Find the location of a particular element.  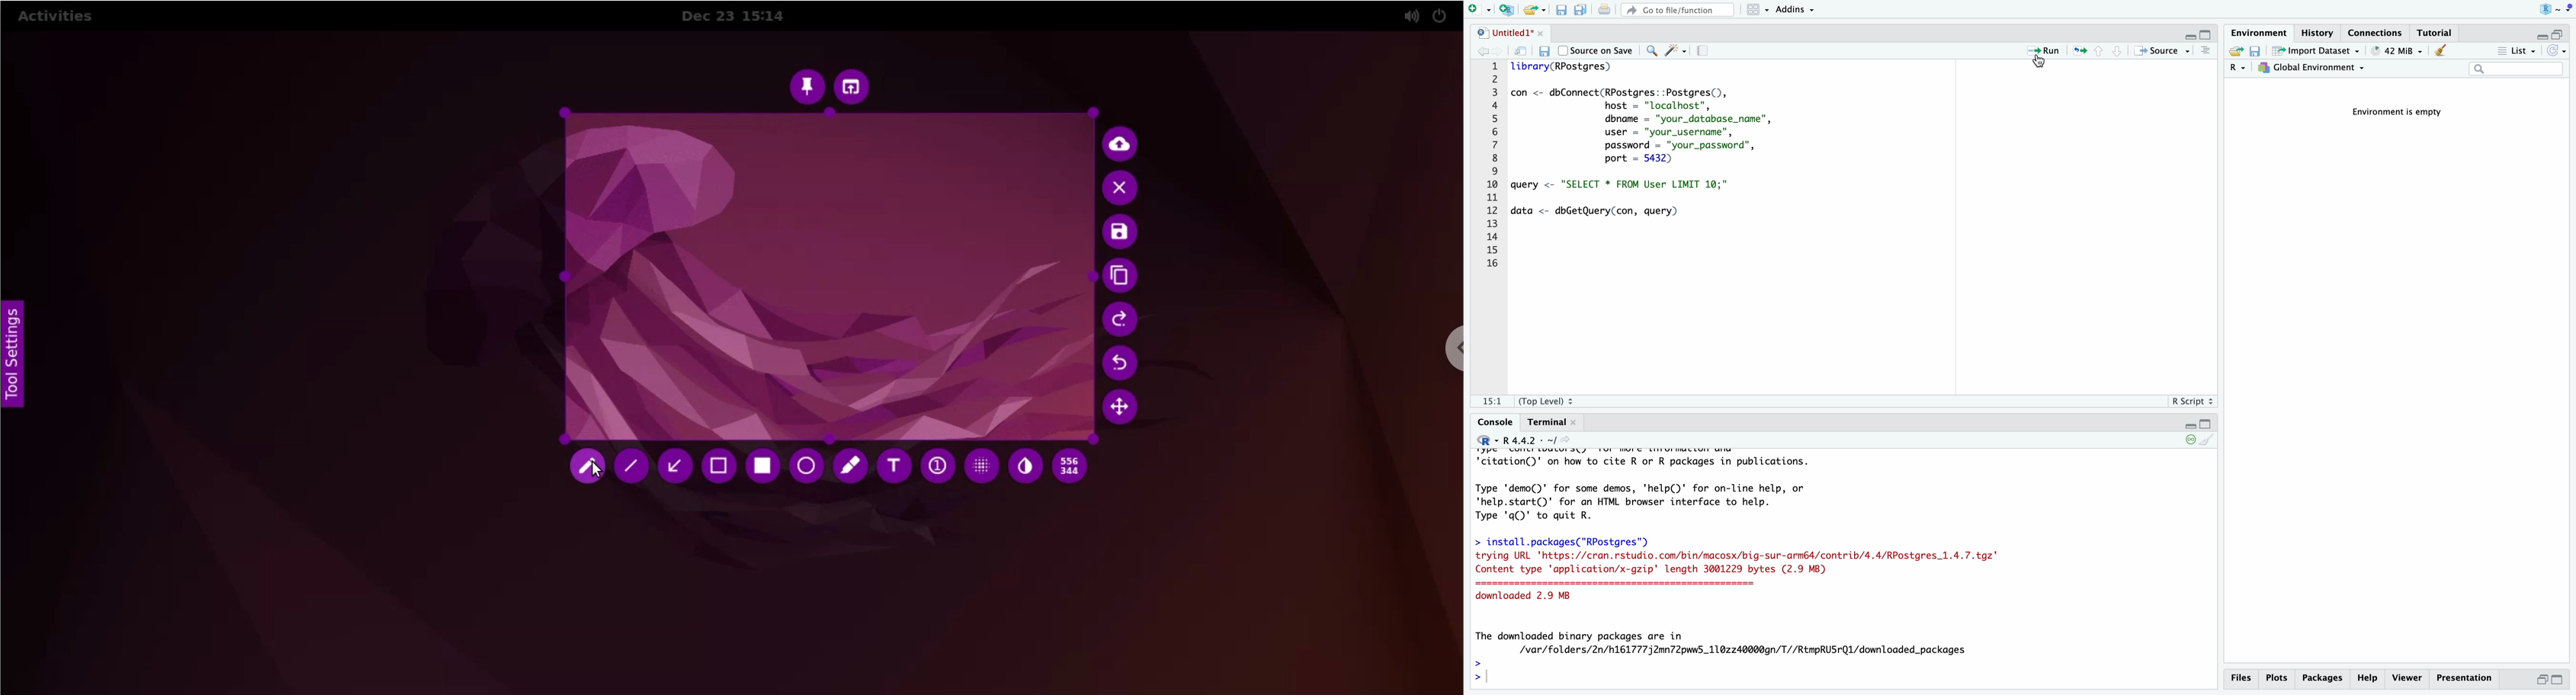

history is located at coordinates (2321, 32).